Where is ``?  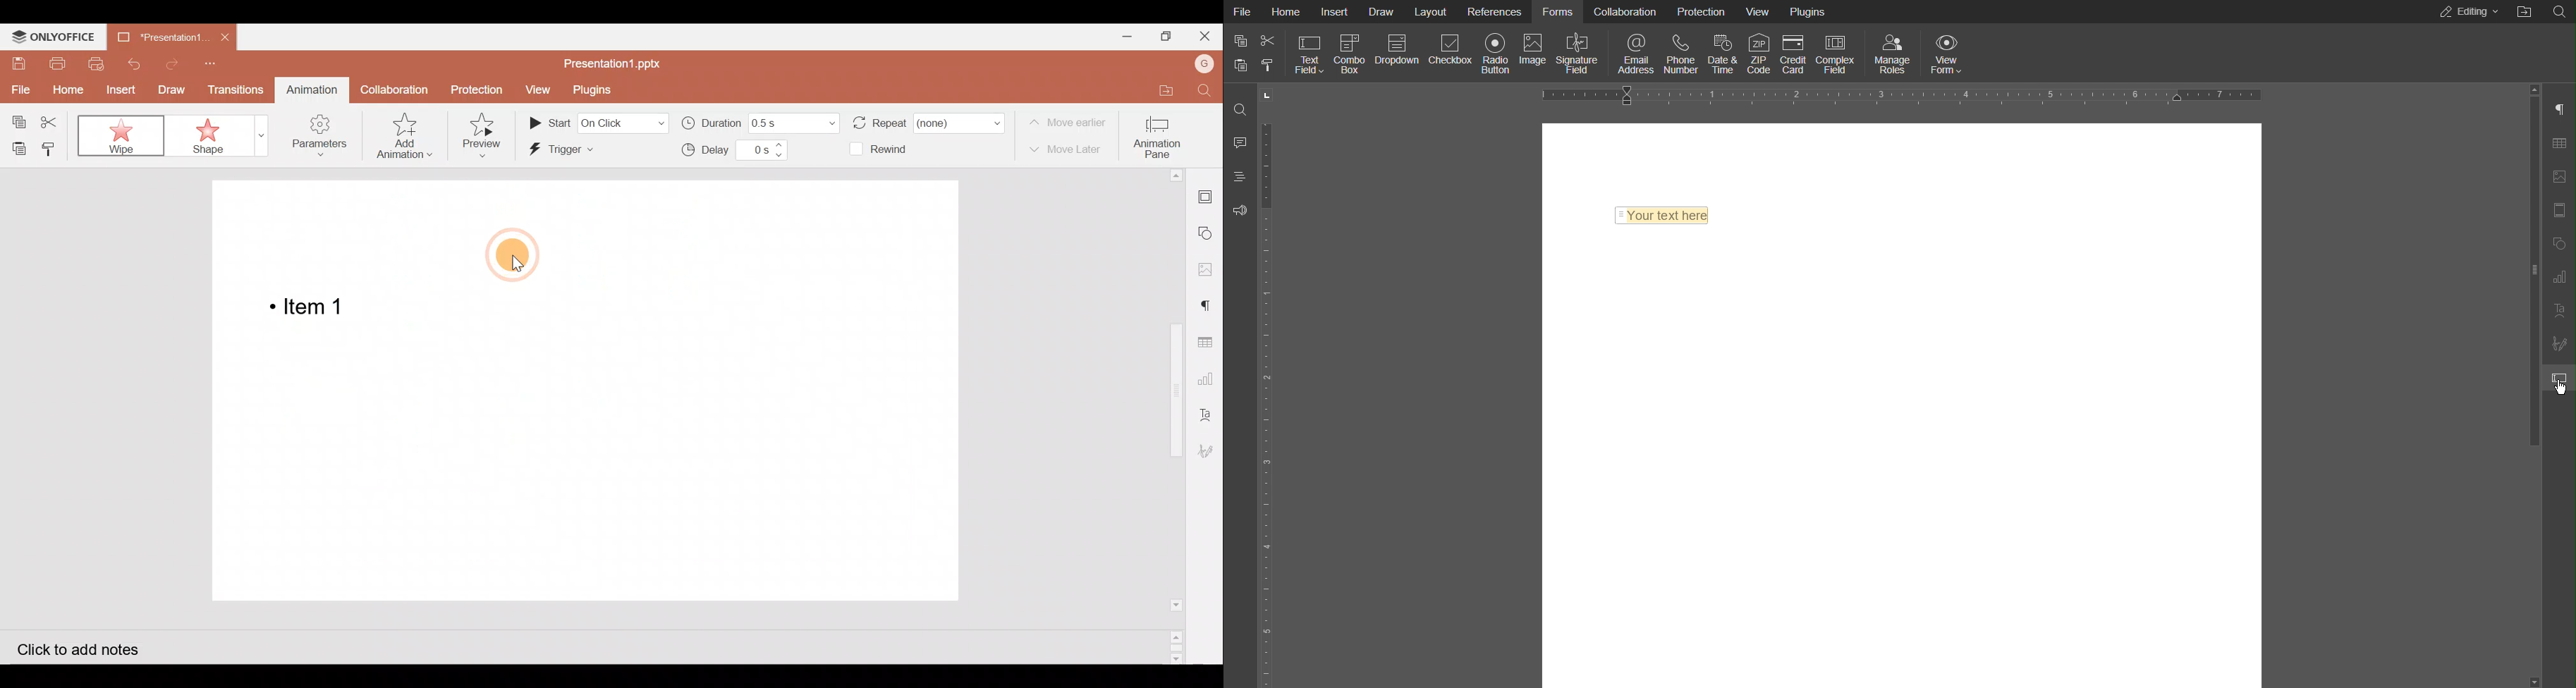  is located at coordinates (2525, 13).